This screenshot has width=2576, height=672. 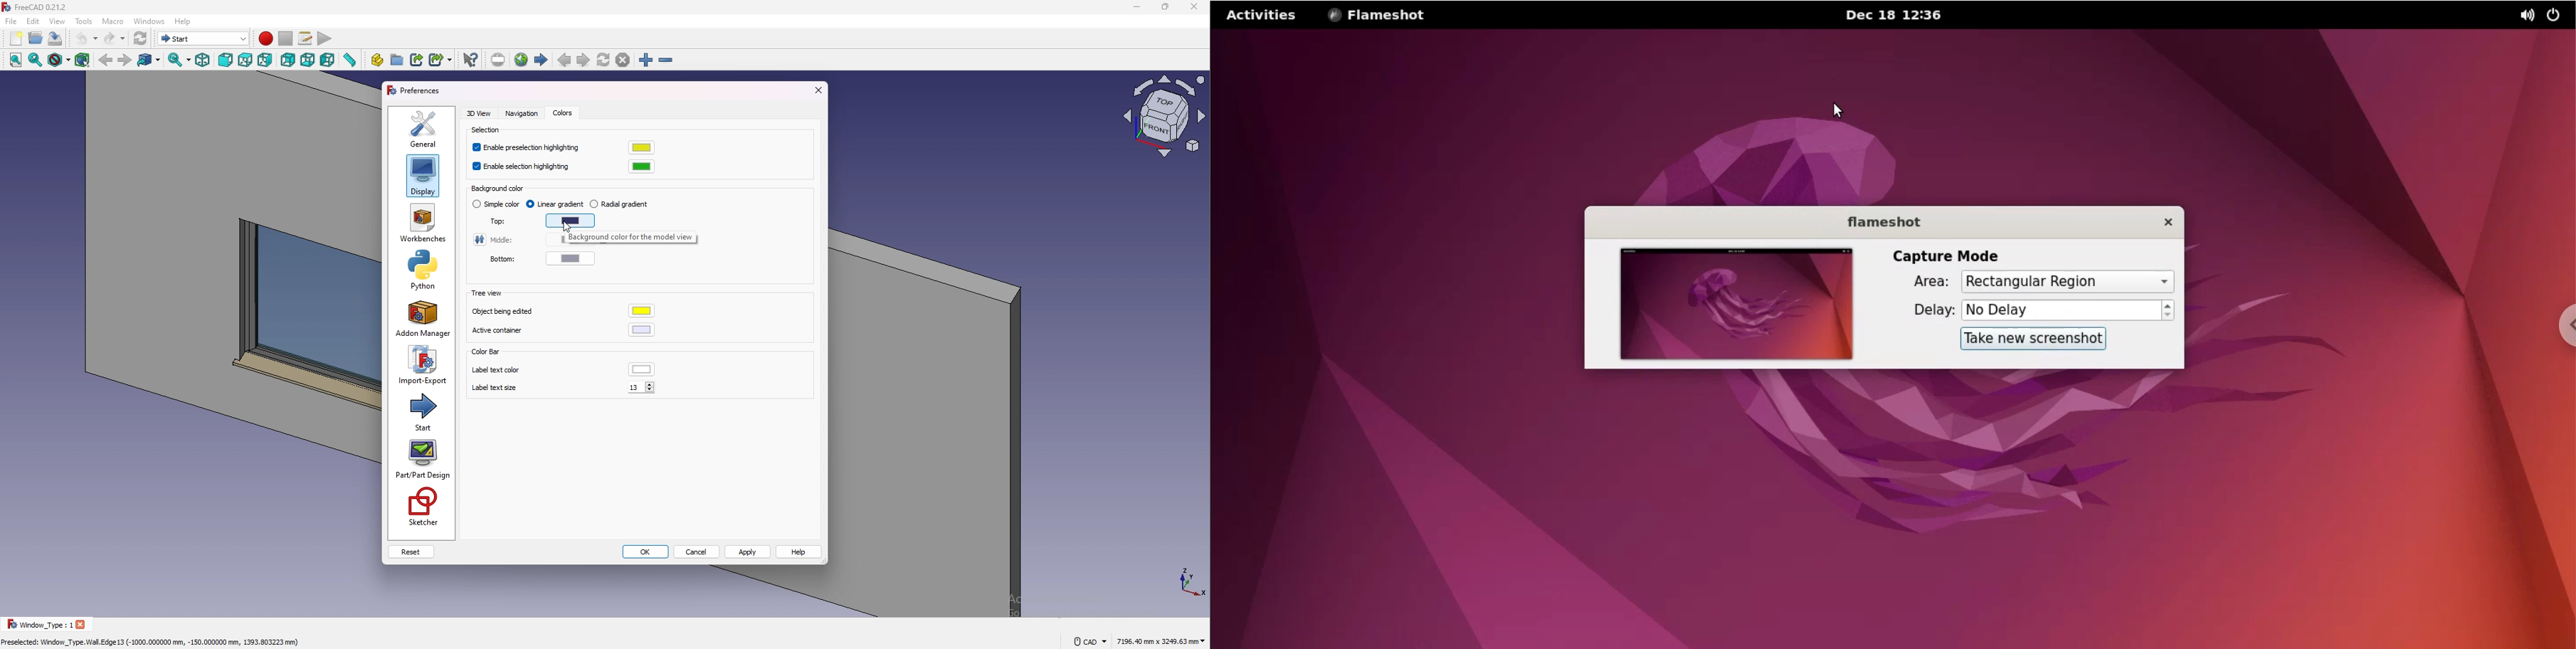 What do you see at coordinates (488, 130) in the screenshot?
I see `selection` at bounding box center [488, 130].